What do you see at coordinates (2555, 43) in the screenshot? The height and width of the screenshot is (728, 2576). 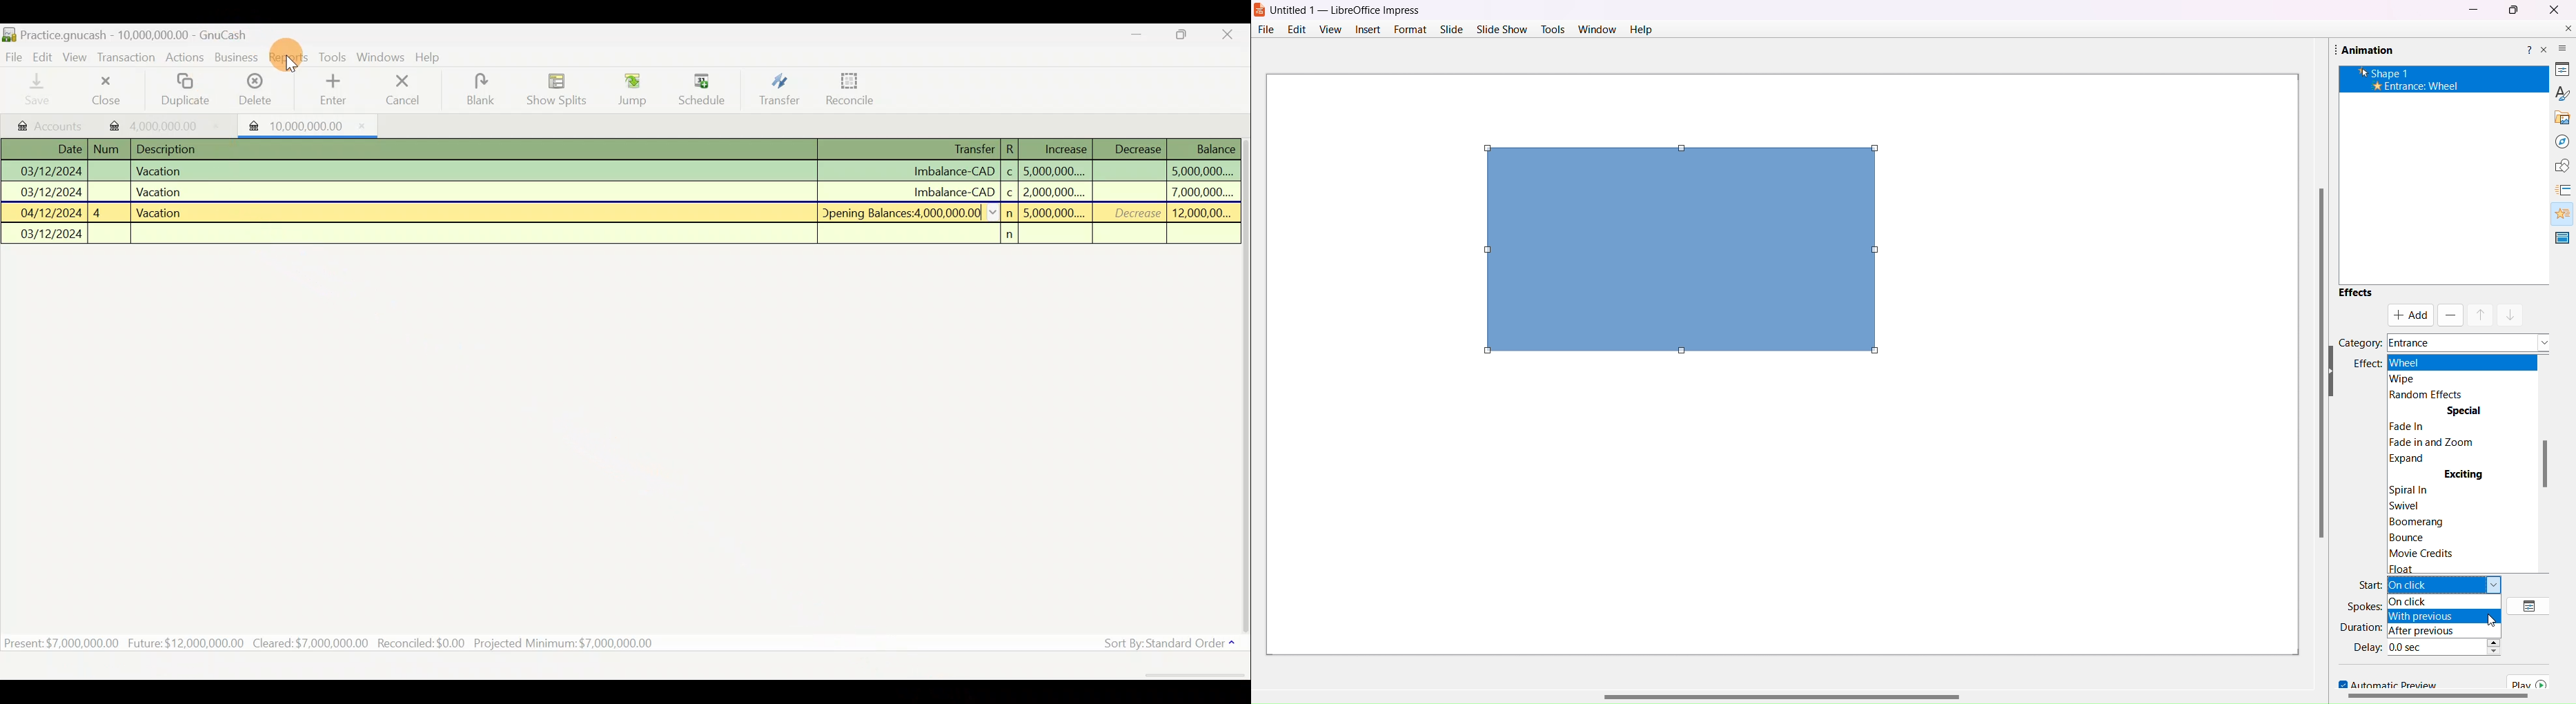 I see `Sidebar Settings` at bounding box center [2555, 43].